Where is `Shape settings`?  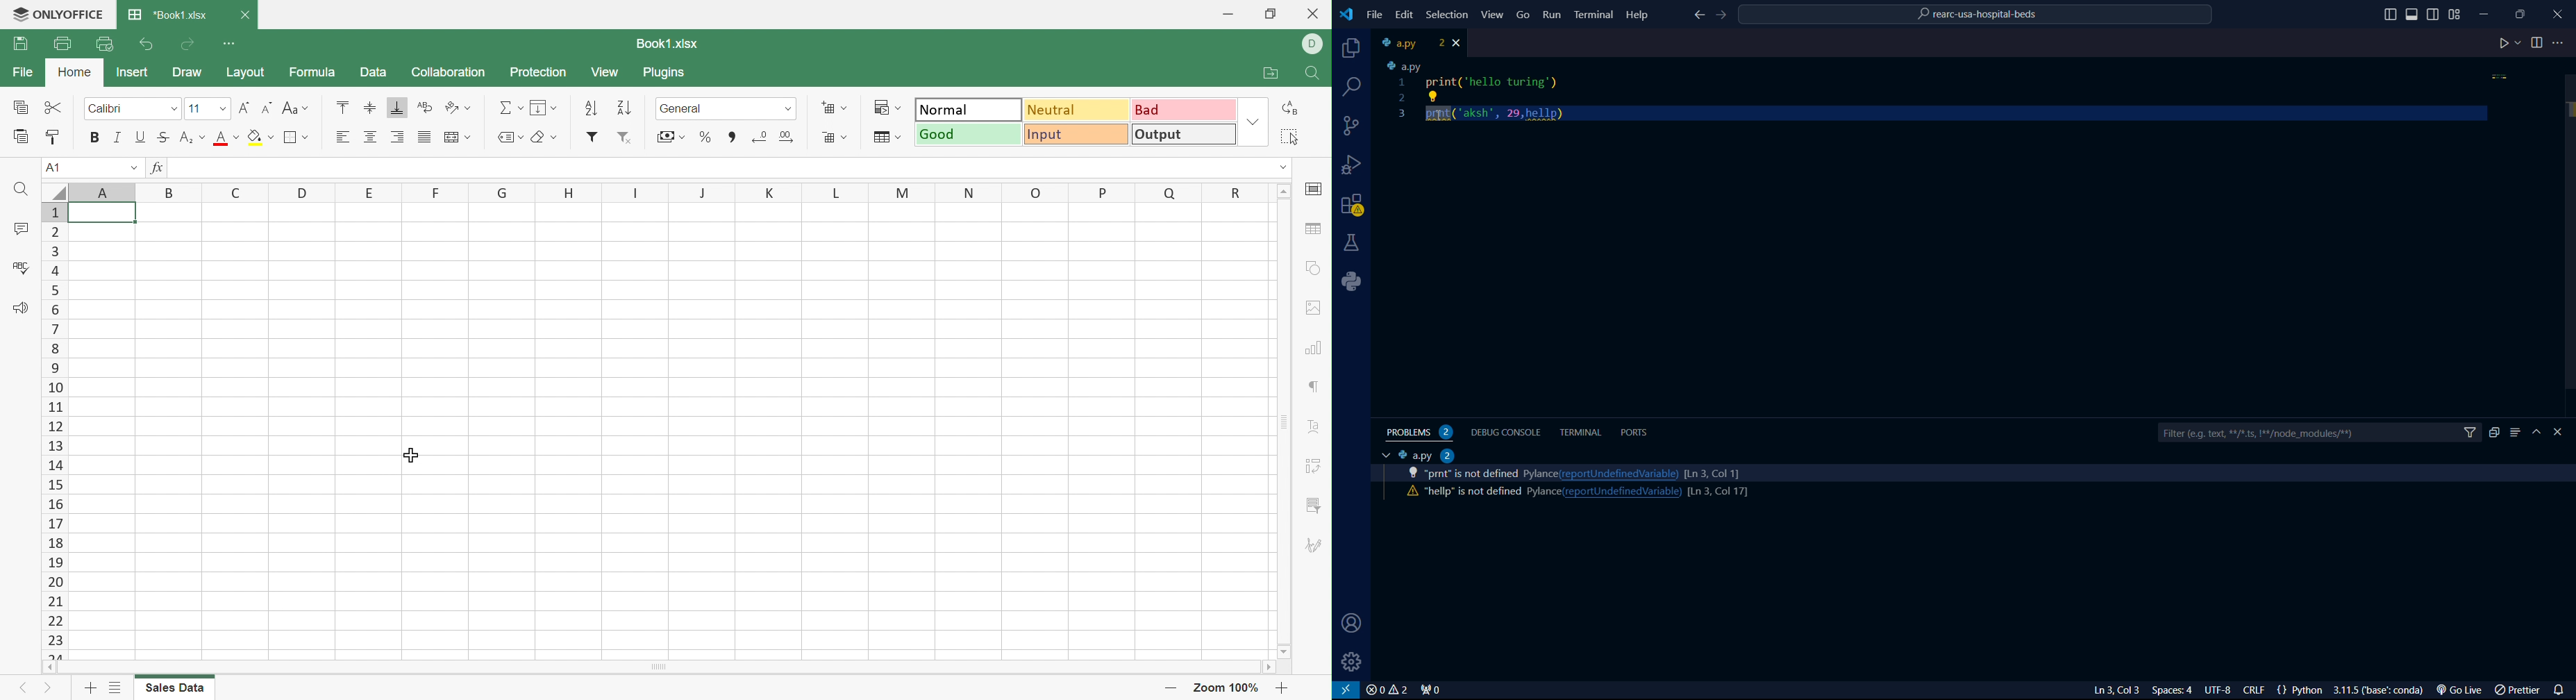 Shape settings is located at coordinates (1313, 267).